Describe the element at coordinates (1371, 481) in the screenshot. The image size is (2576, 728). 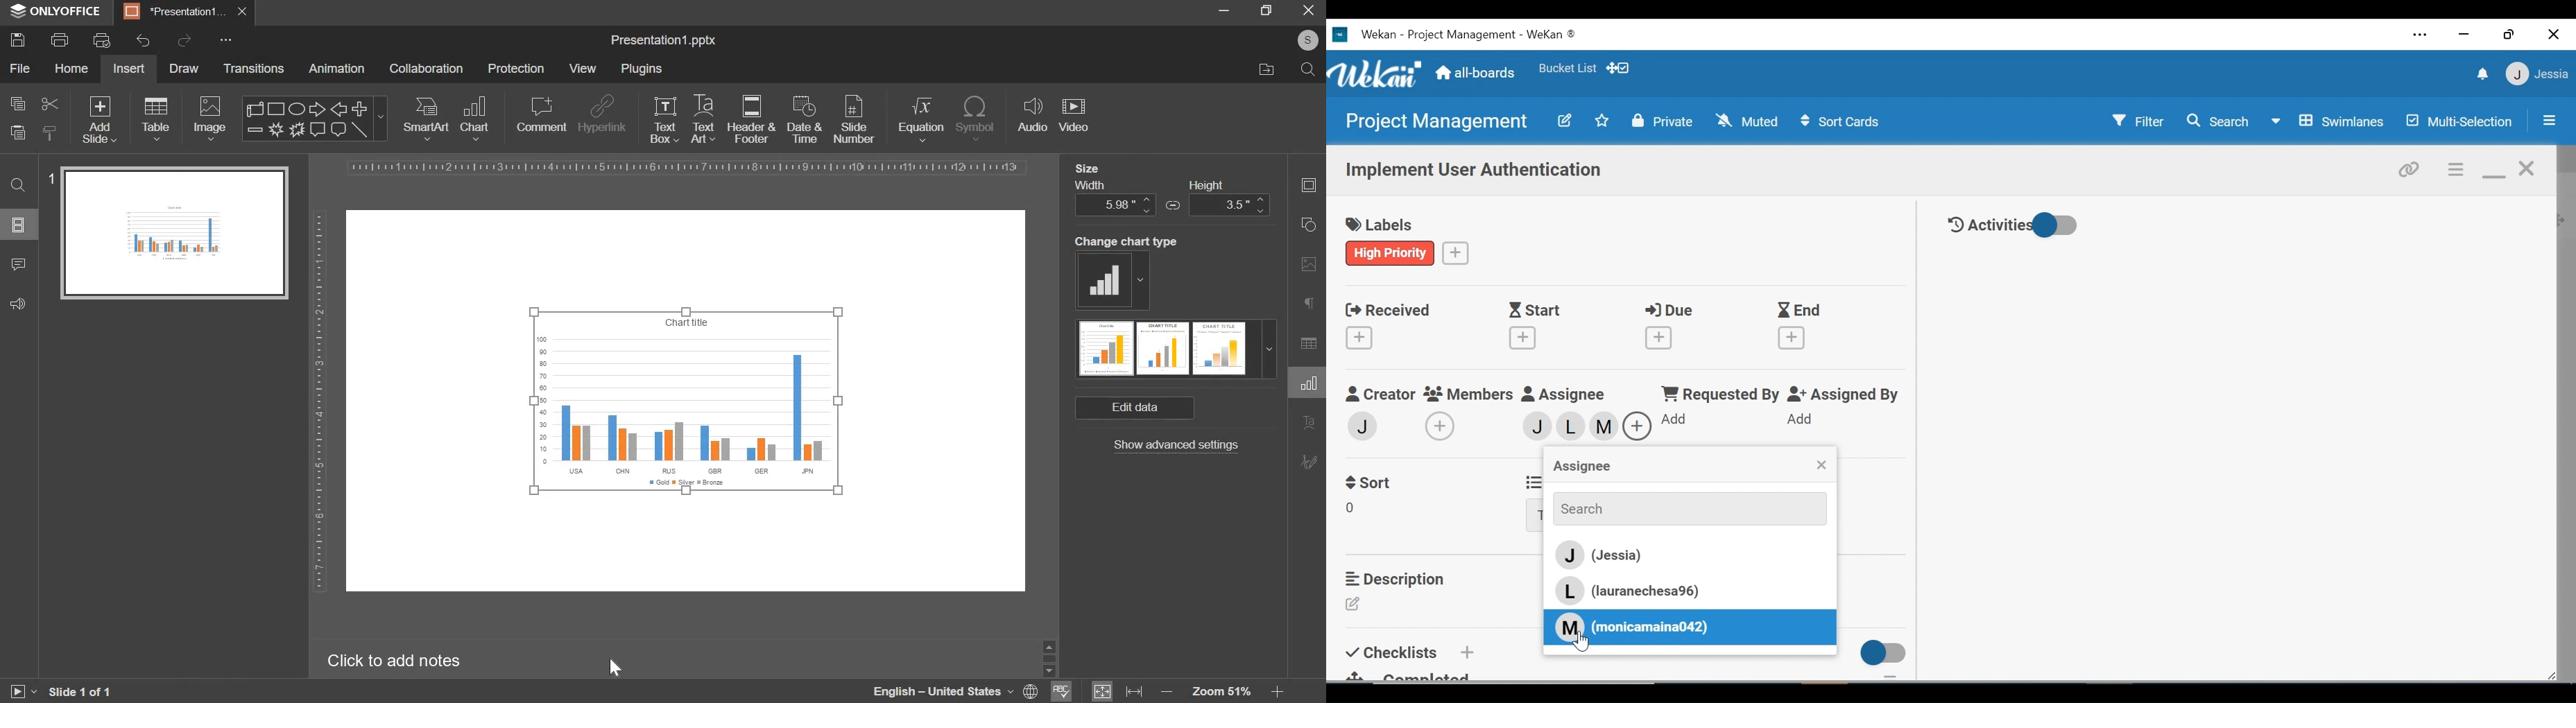
I see `Sort` at that location.